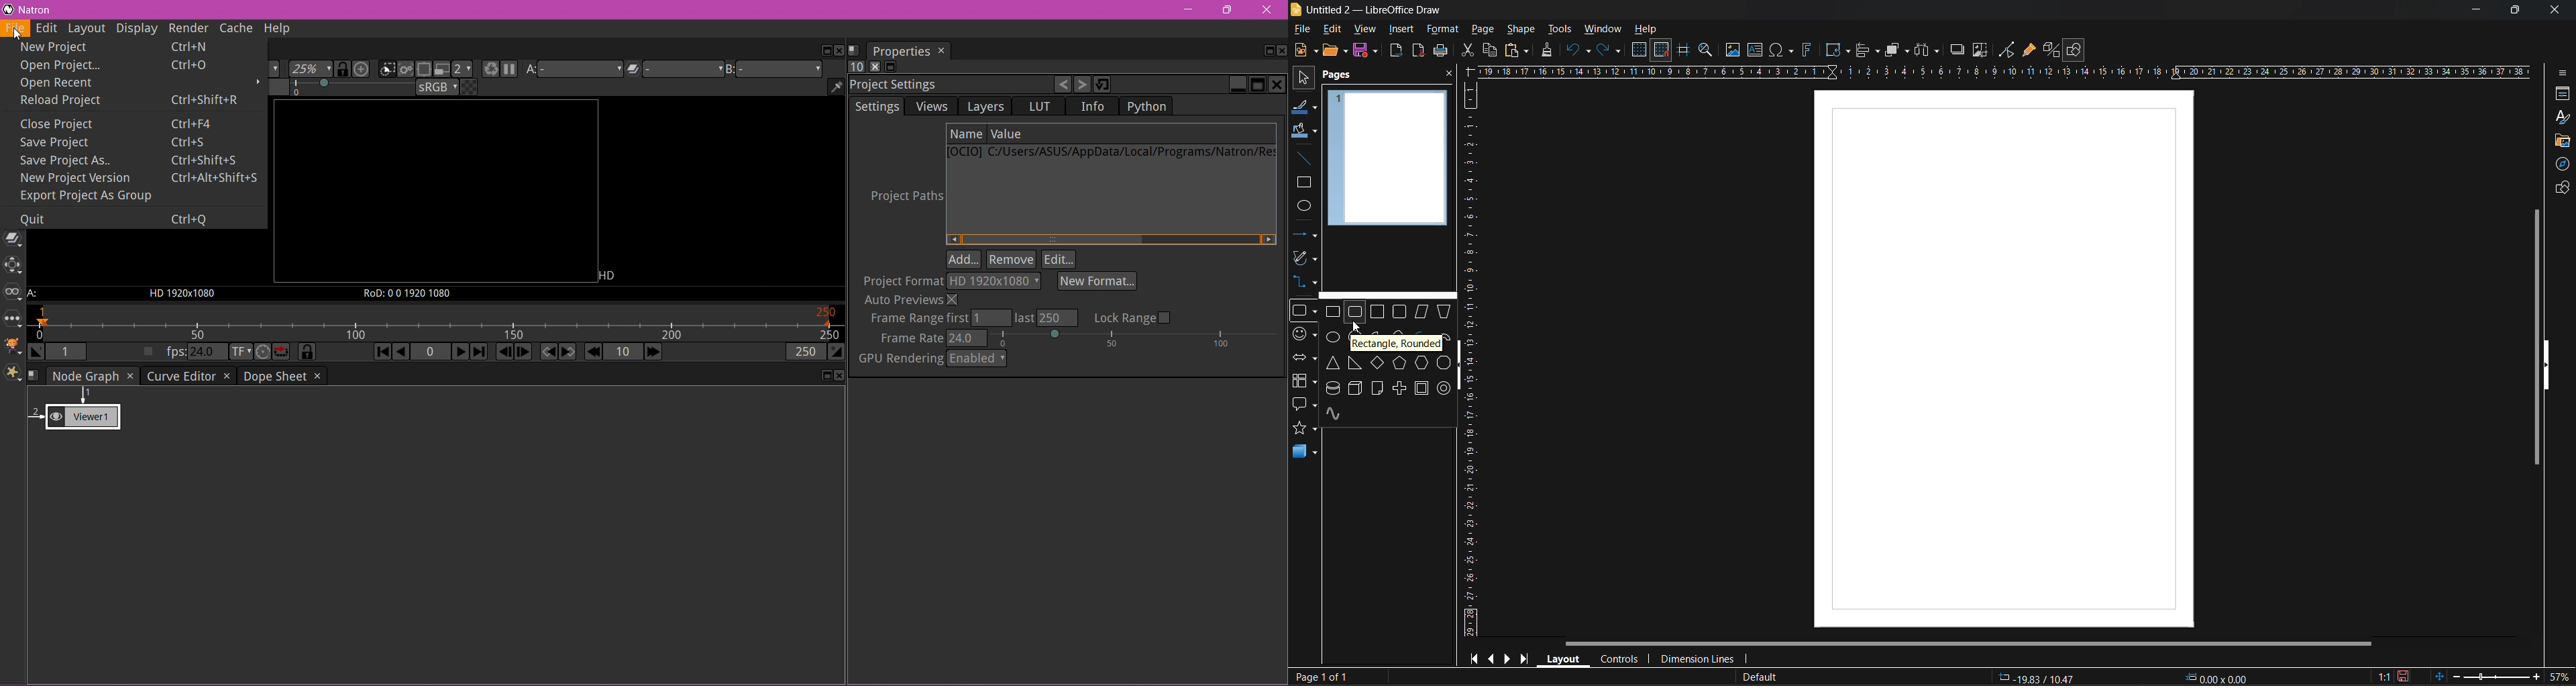 The height and width of the screenshot is (700, 2576). What do you see at coordinates (1309, 237) in the screenshot?
I see `lines and arrows` at bounding box center [1309, 237].